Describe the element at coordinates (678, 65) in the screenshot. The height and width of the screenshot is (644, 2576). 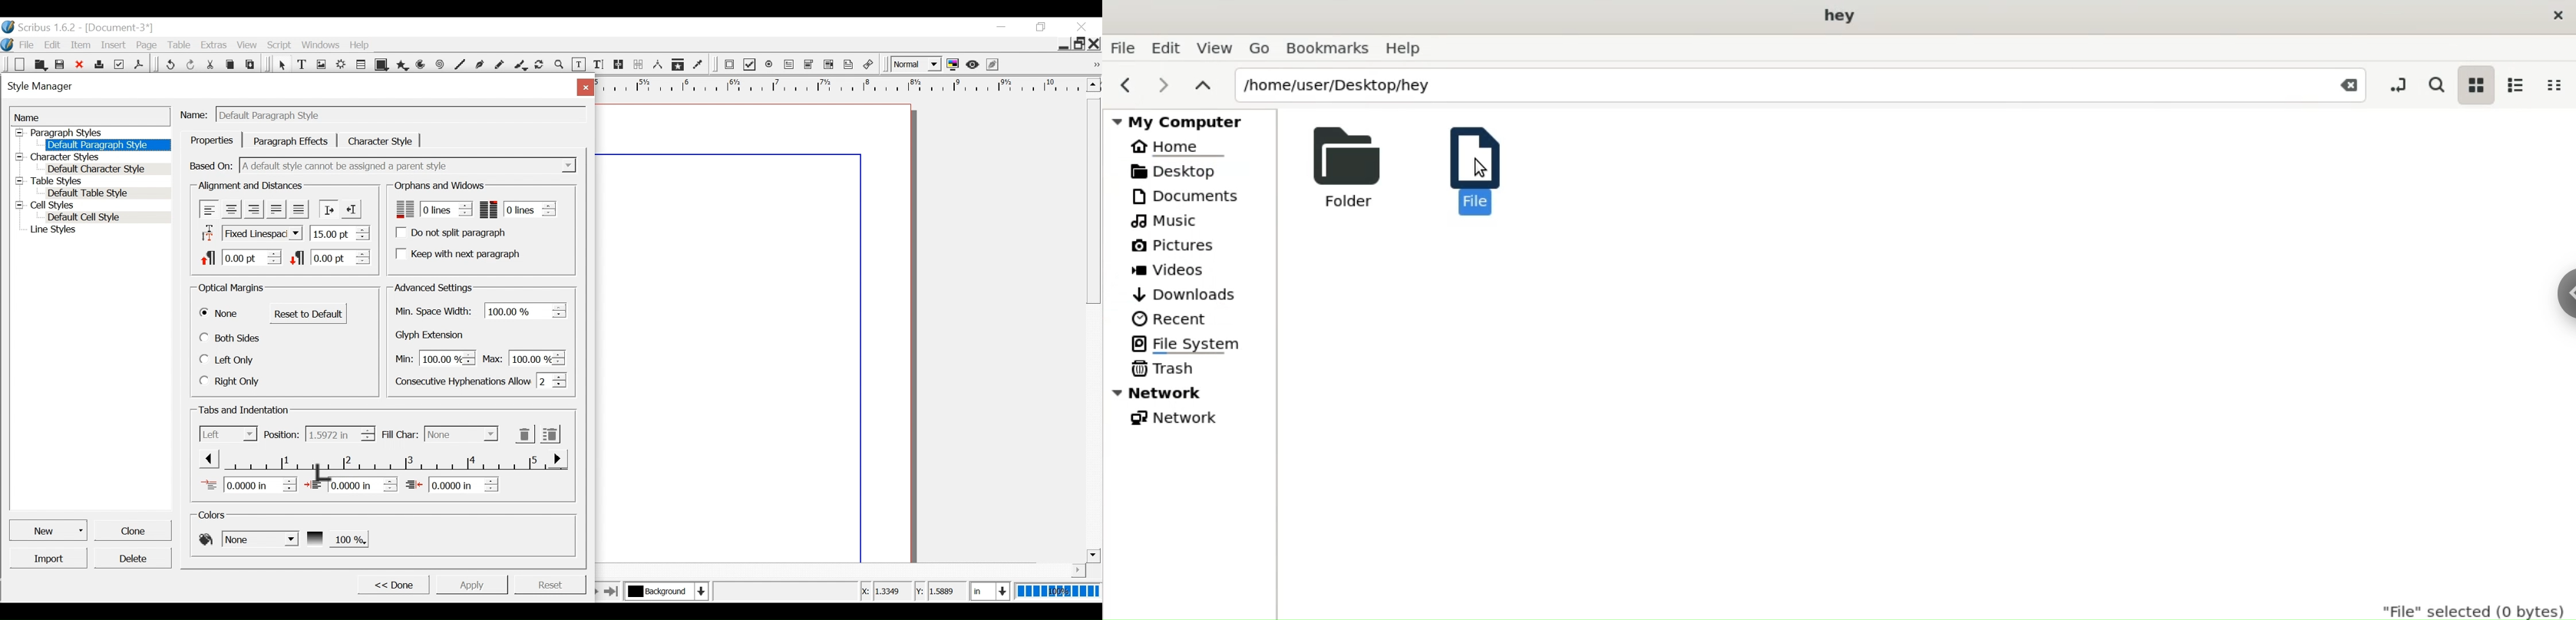
I see `Copy items properties` at that location.